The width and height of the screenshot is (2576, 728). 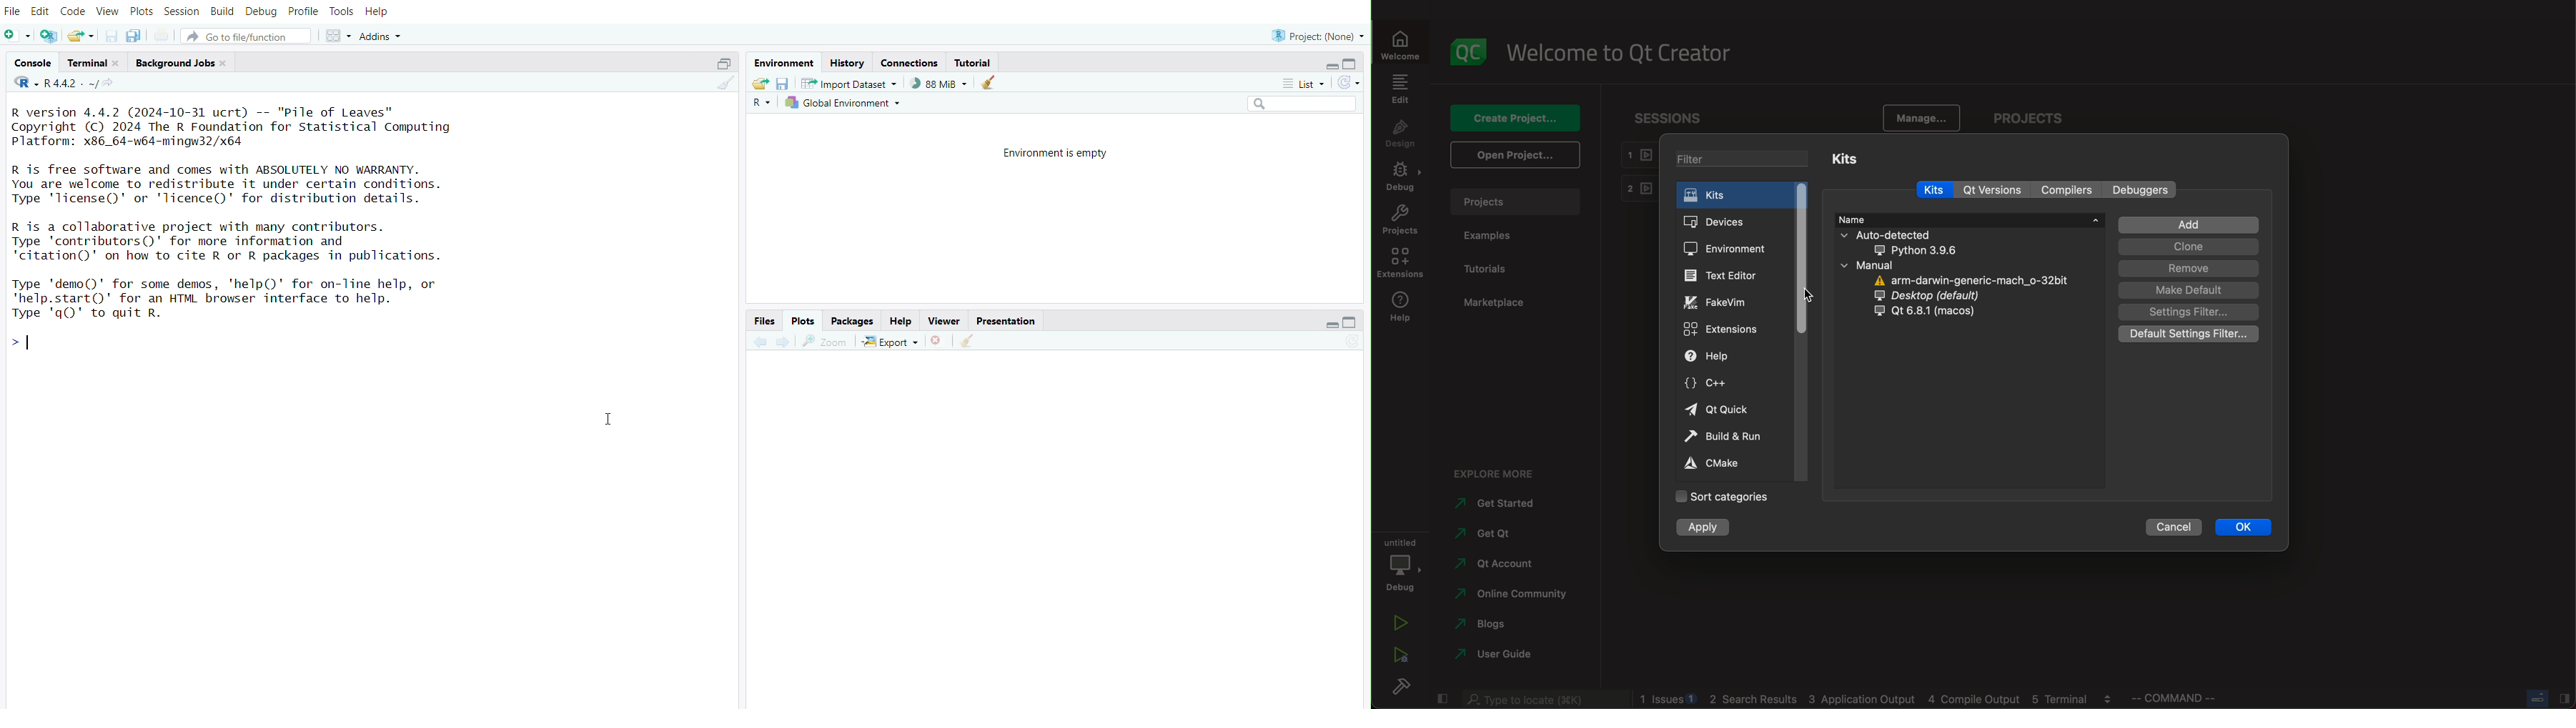 What do you see at coordinates (723, 84) in the screenshot?
I see `clear console` at bounding box center [723, 84].